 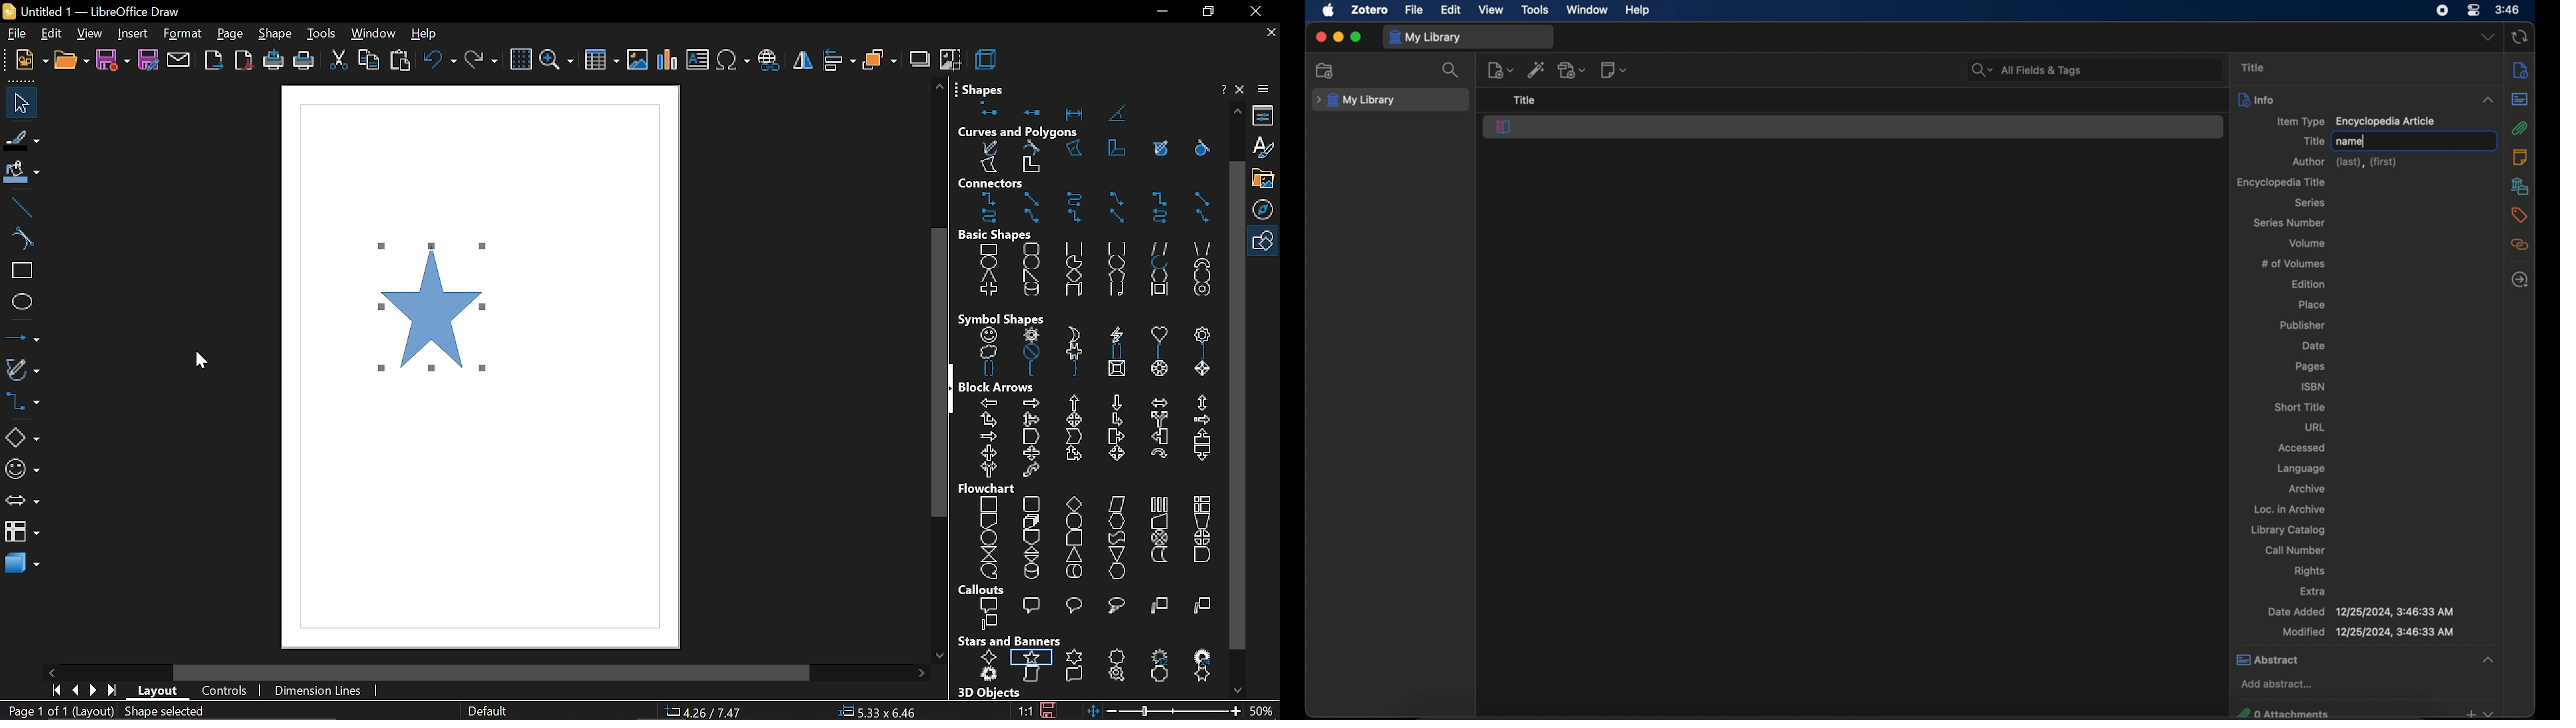 I want to click on info dropdown, so click(x=2488, y=101).